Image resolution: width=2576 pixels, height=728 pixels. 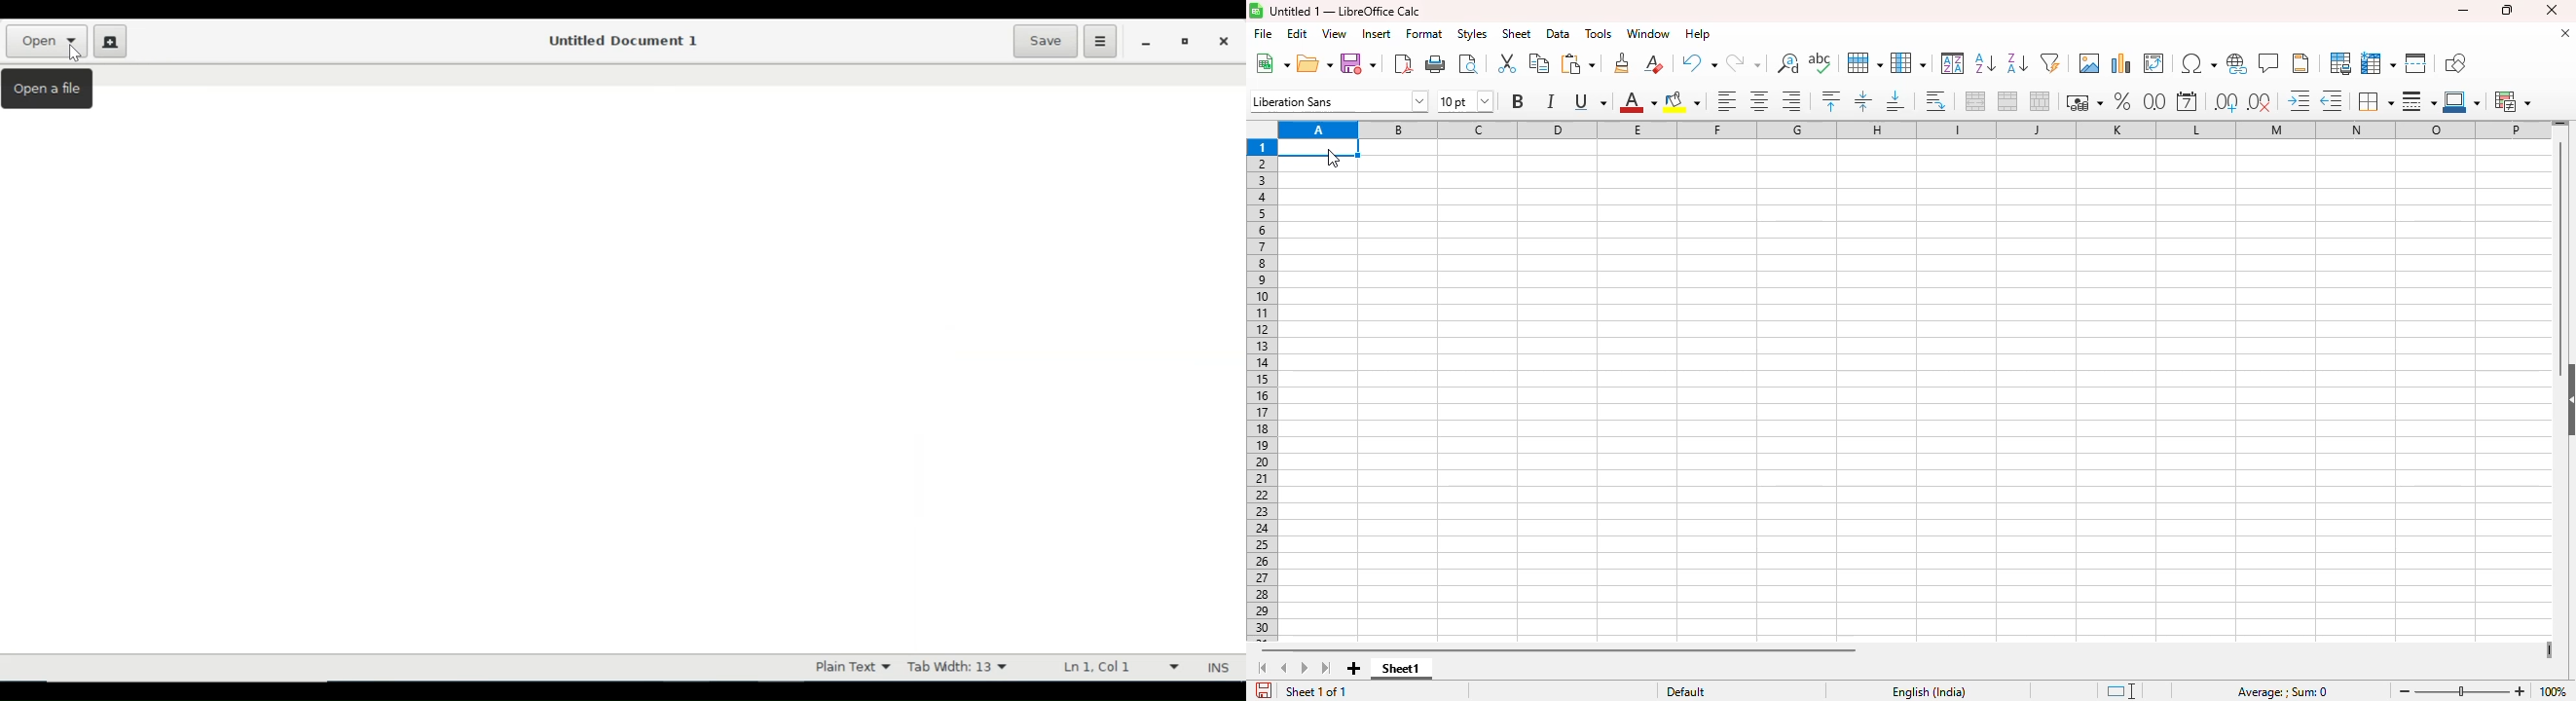 What do you see at coordinates (1424, 34) in the screenshot?
I see `format` at bounding box center [1424, 34].